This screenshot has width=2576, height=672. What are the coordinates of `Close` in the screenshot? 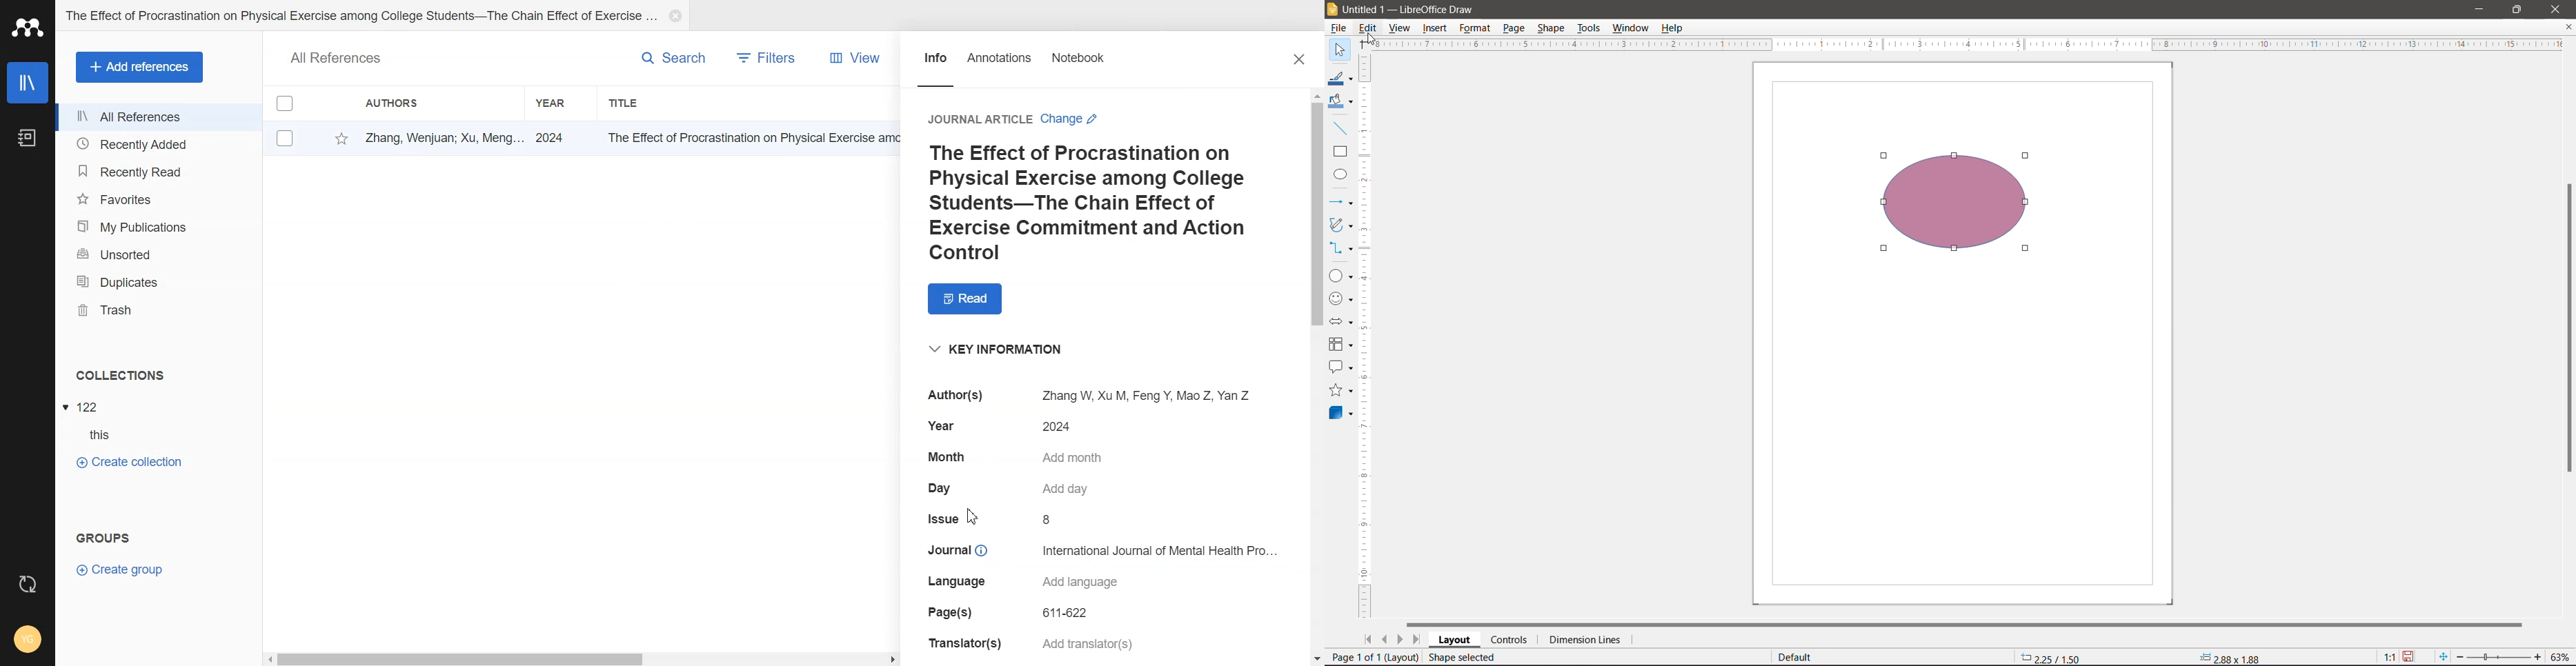 It's located at (2556, 9).